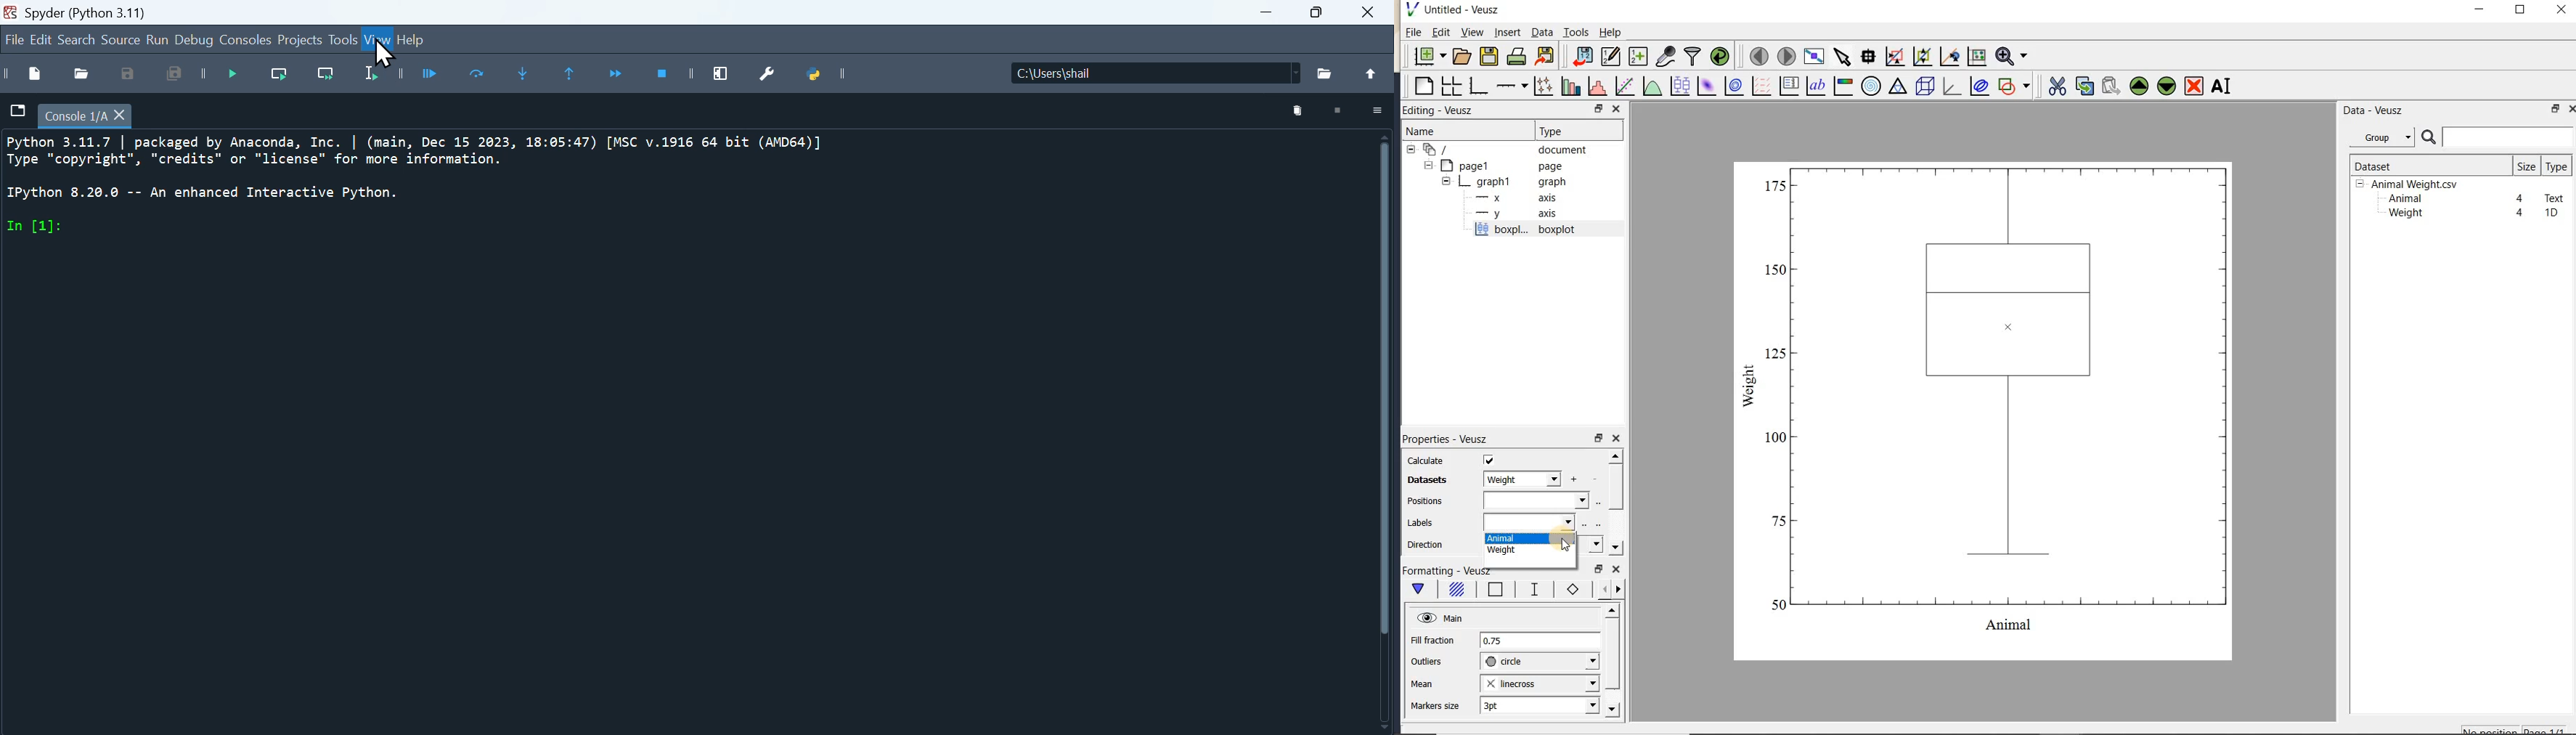  Describe the element at coordinates (2405, 214) in the screenshot. I see `Weight` at that location.